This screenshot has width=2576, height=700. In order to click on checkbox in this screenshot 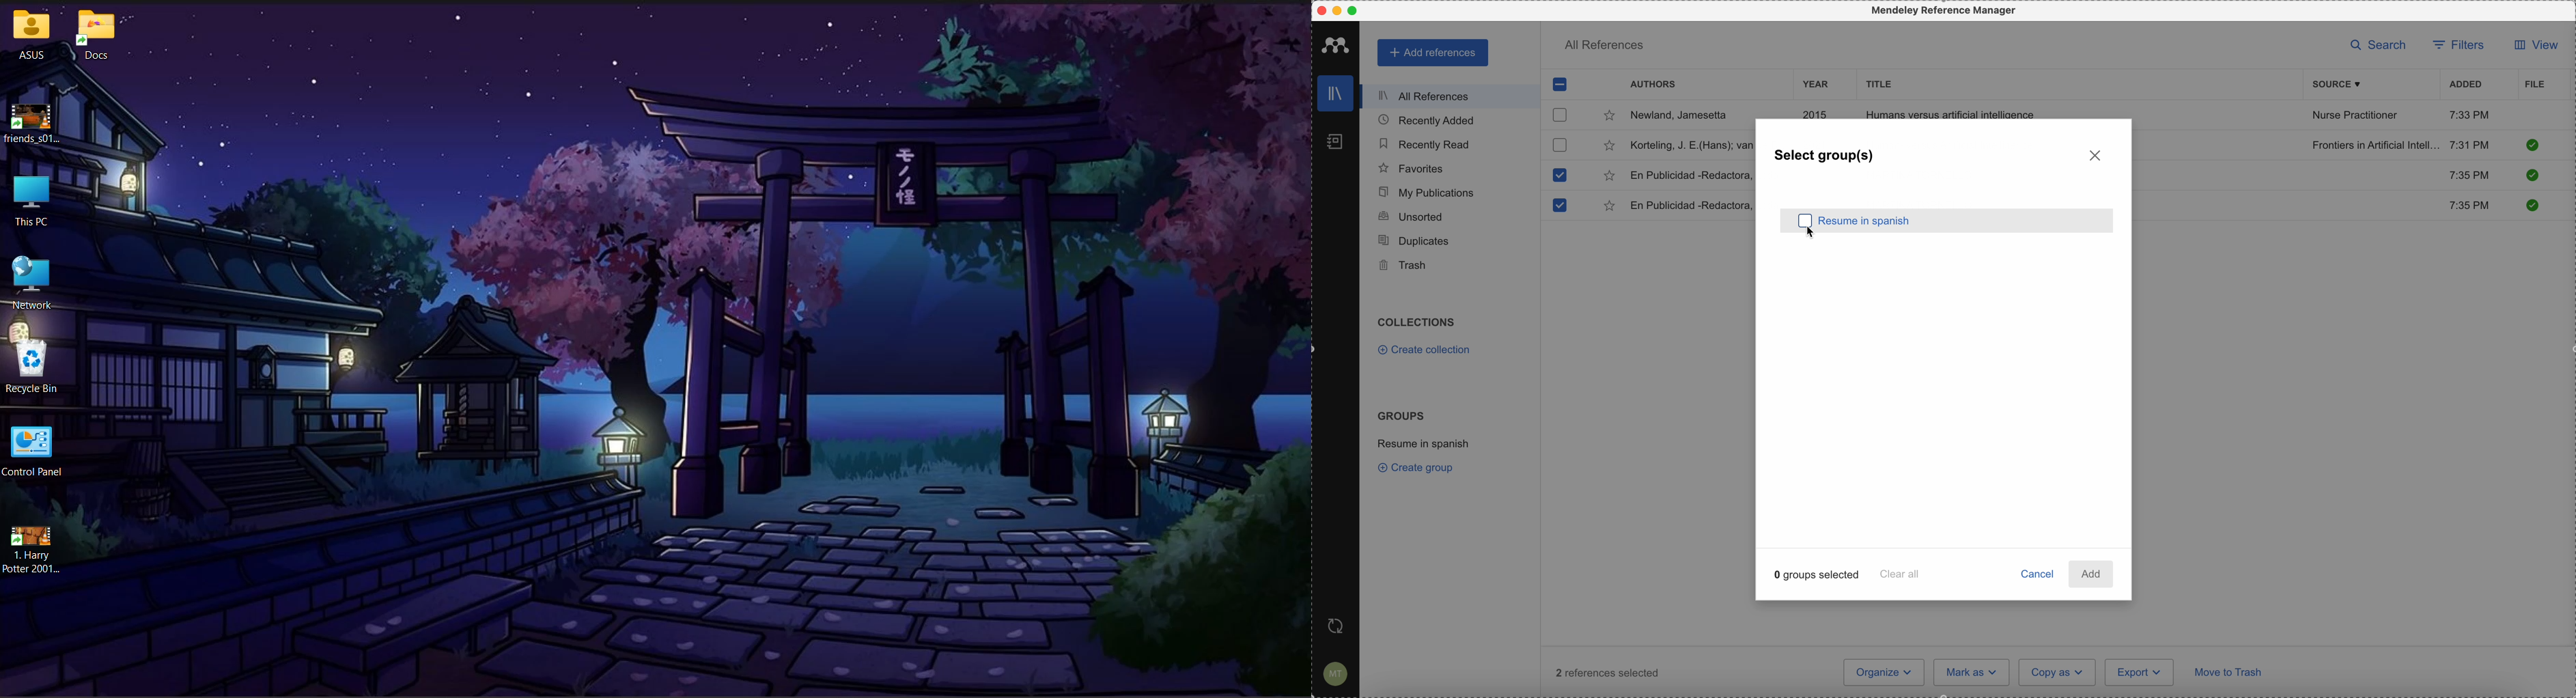, I will do `click(1558, 145)`.